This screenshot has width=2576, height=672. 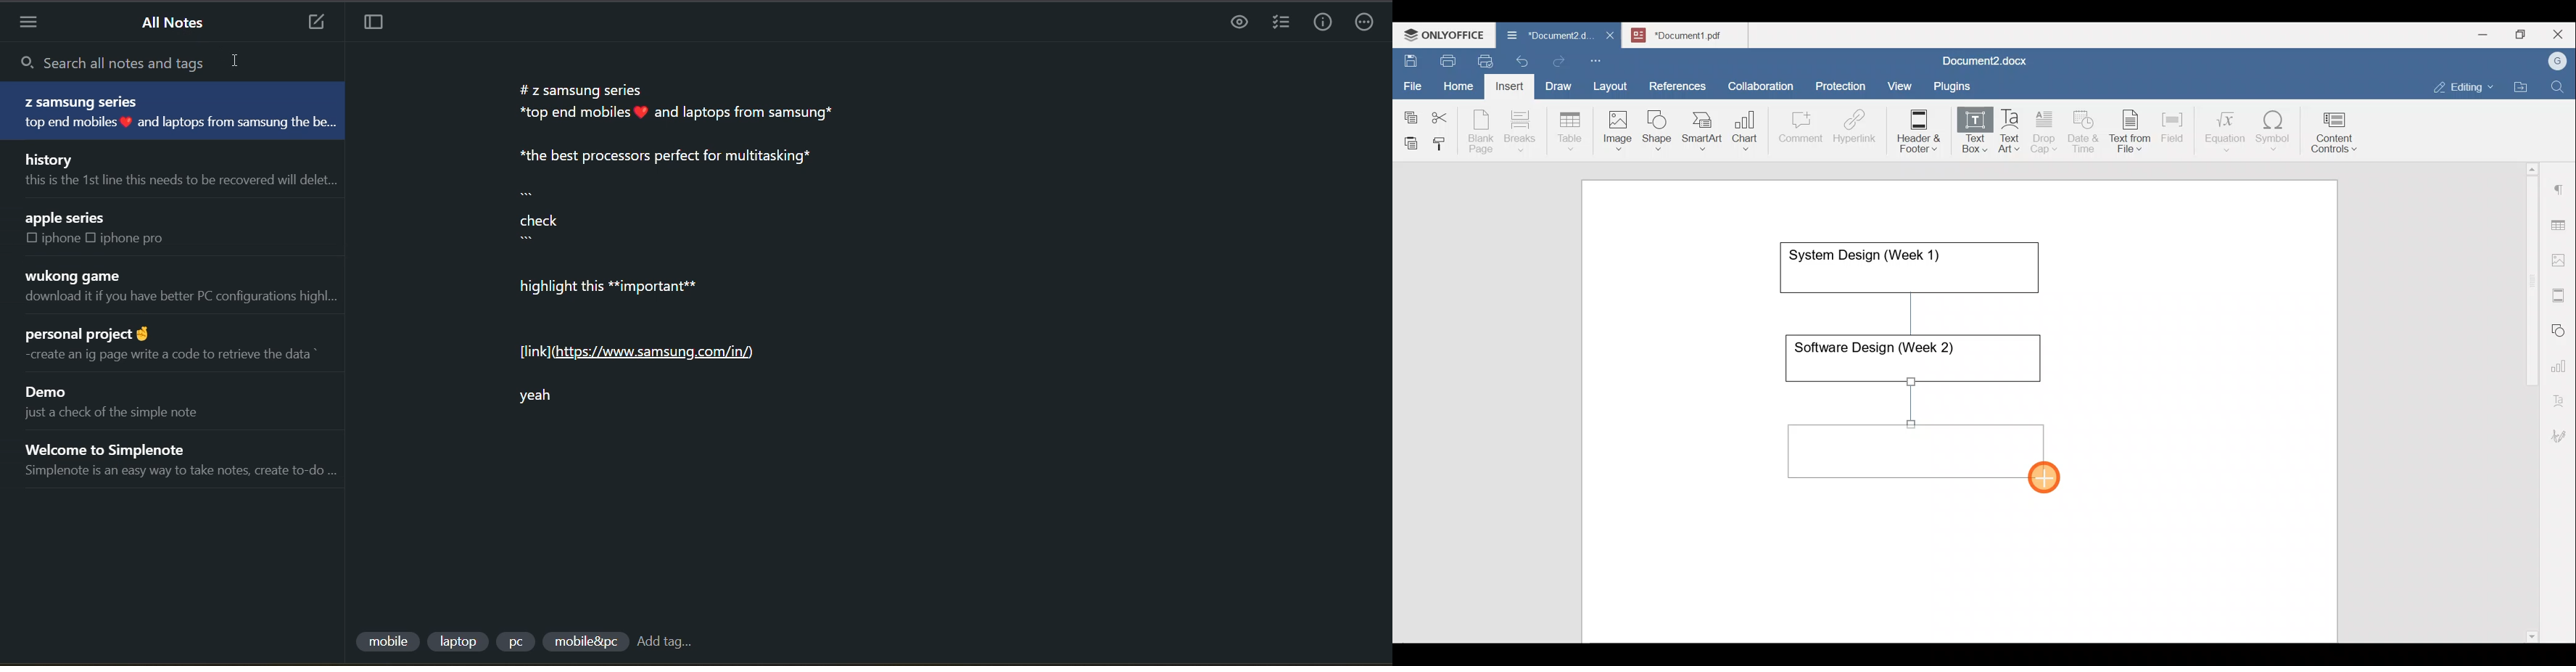 I want to click on Z samsung series, so click(x=81, y=100).